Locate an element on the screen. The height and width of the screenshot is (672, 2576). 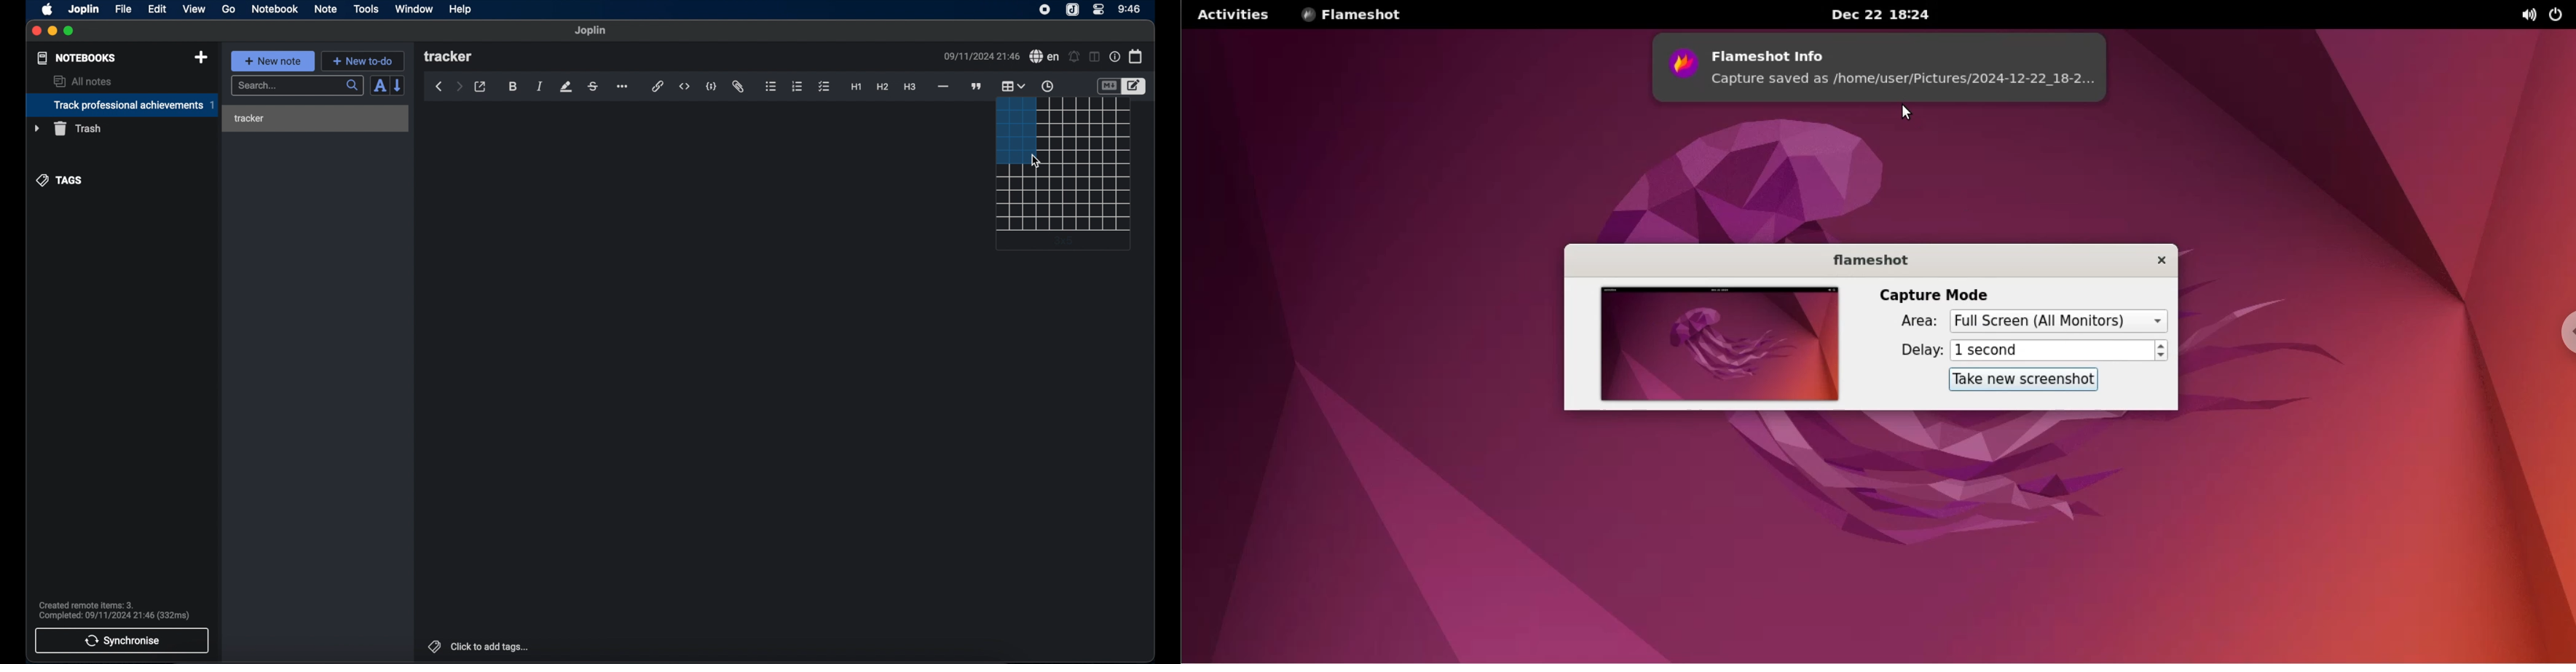
trash is located at coordinates (68, 128).